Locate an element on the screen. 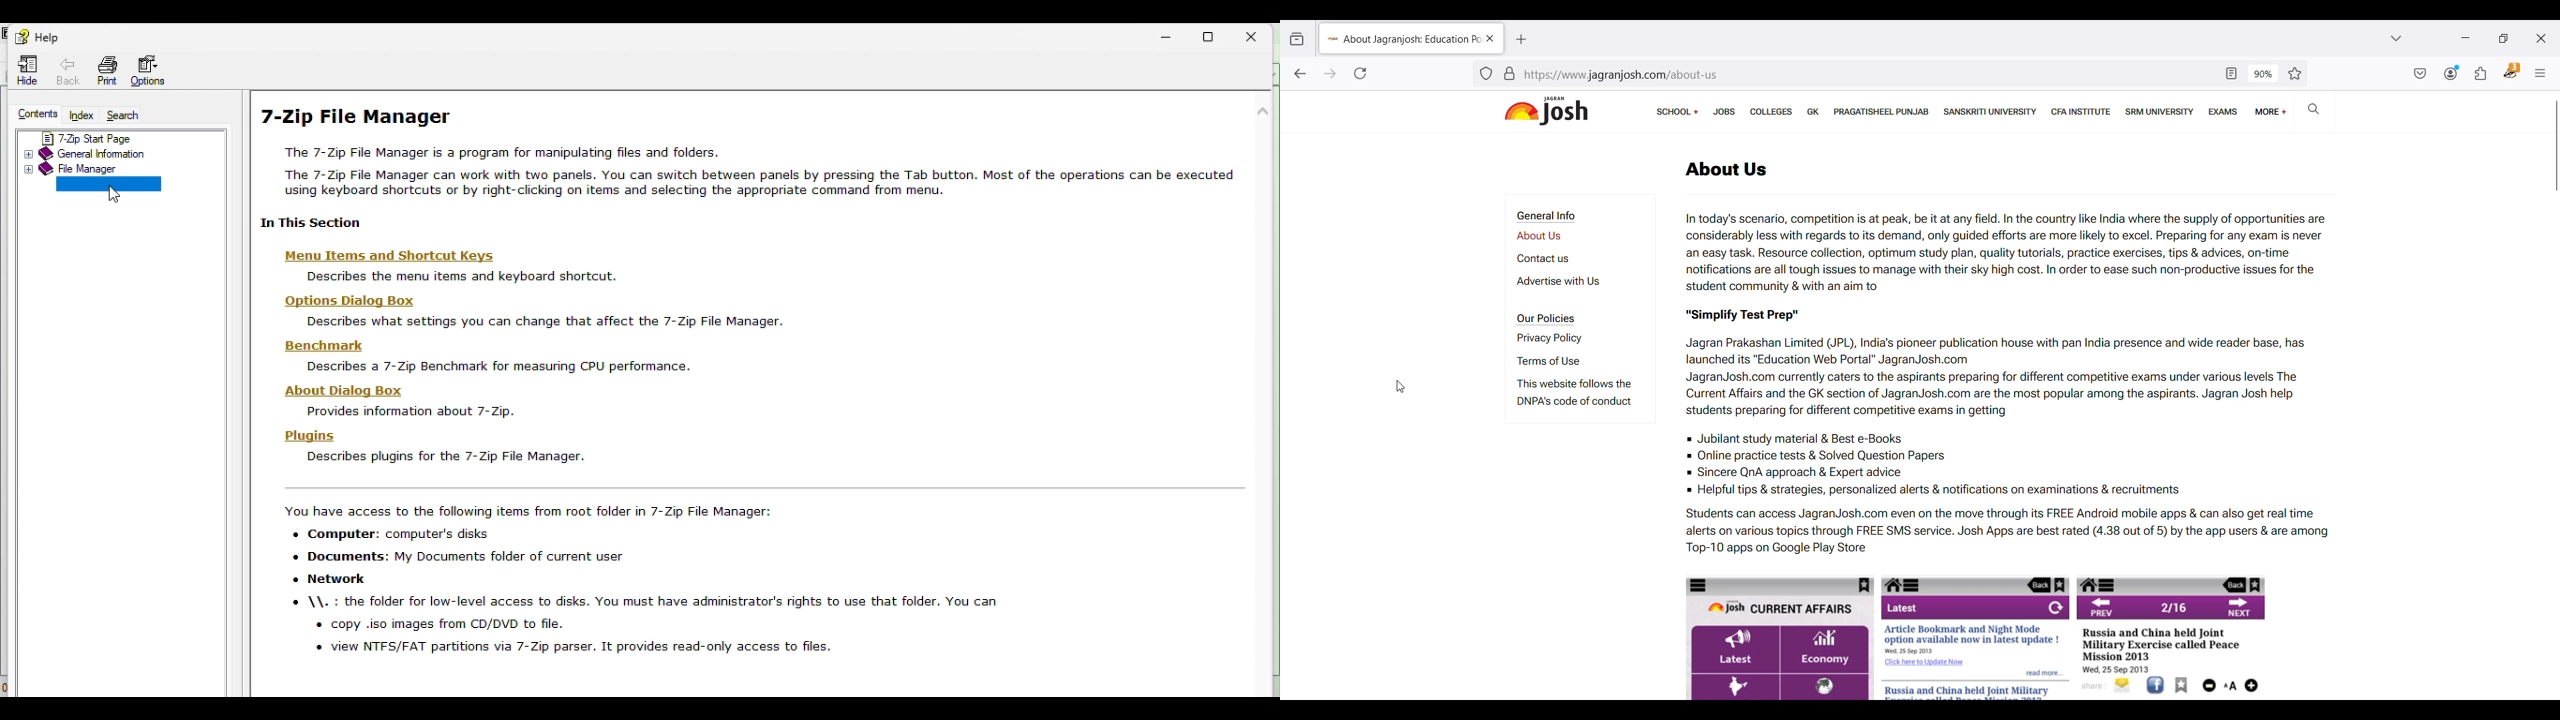 Image resolution: width=2576 pixels, height=728 pixels. Terms of use page is located at coordinates (1568, 361).